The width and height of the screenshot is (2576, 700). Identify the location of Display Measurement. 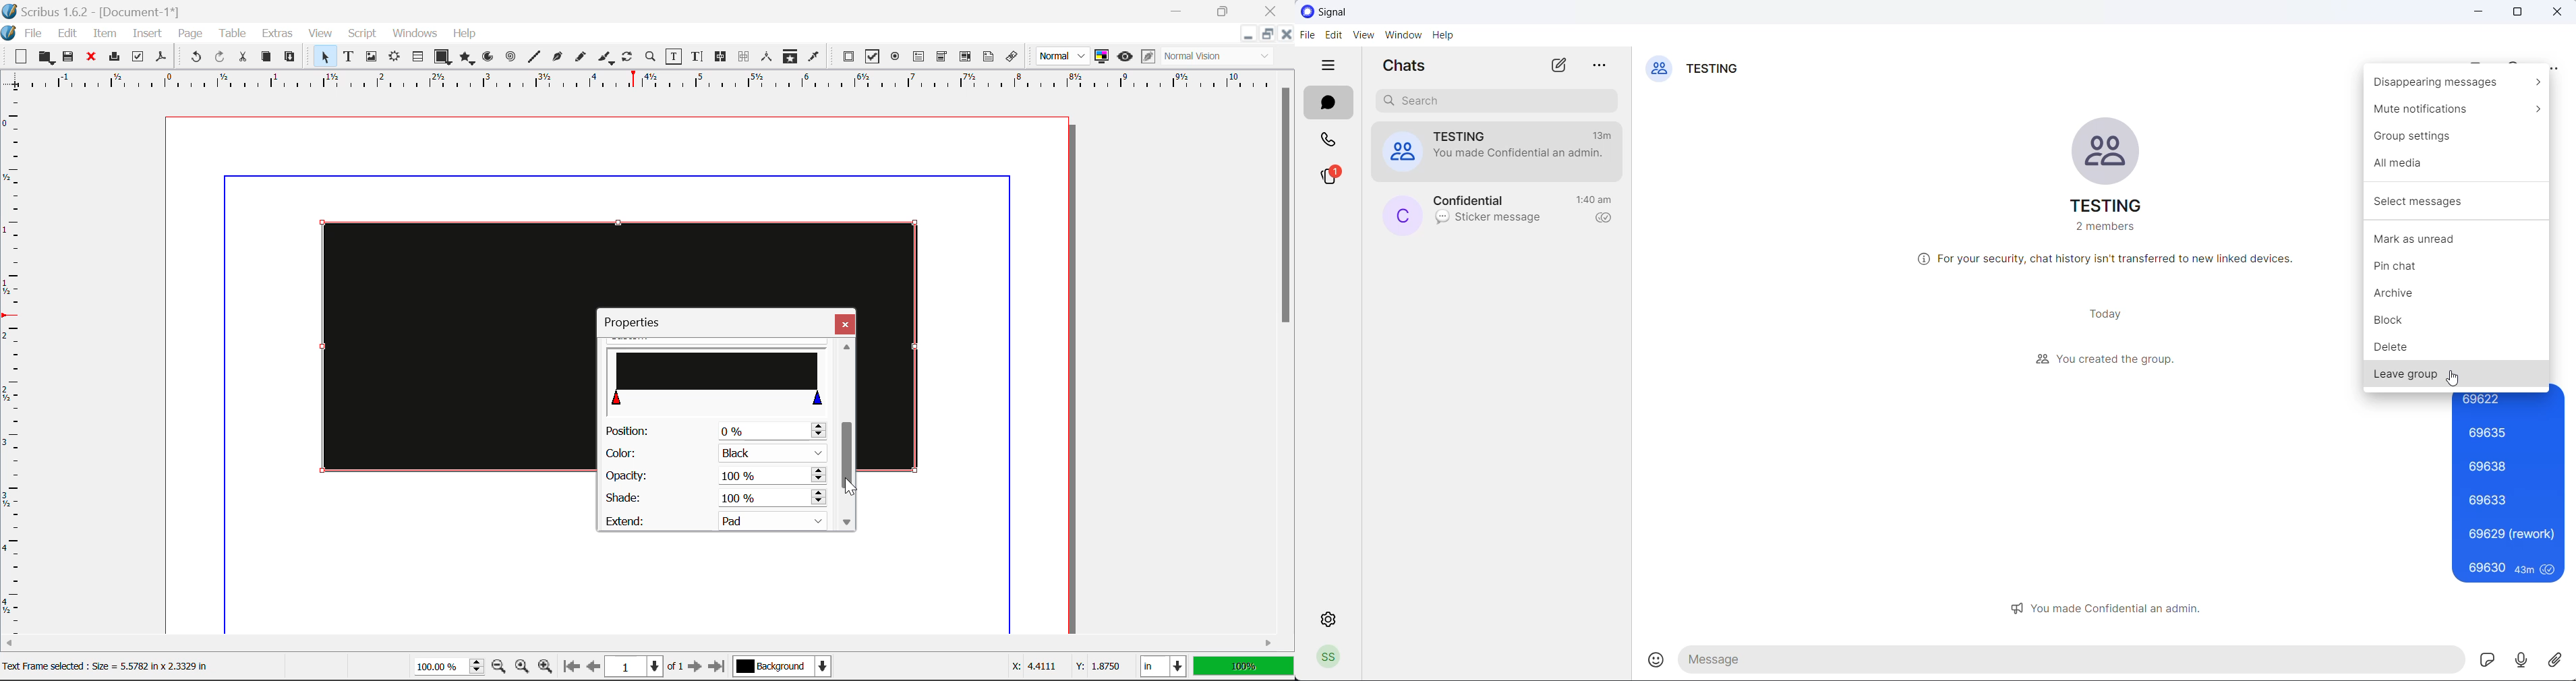
(1243, 668).